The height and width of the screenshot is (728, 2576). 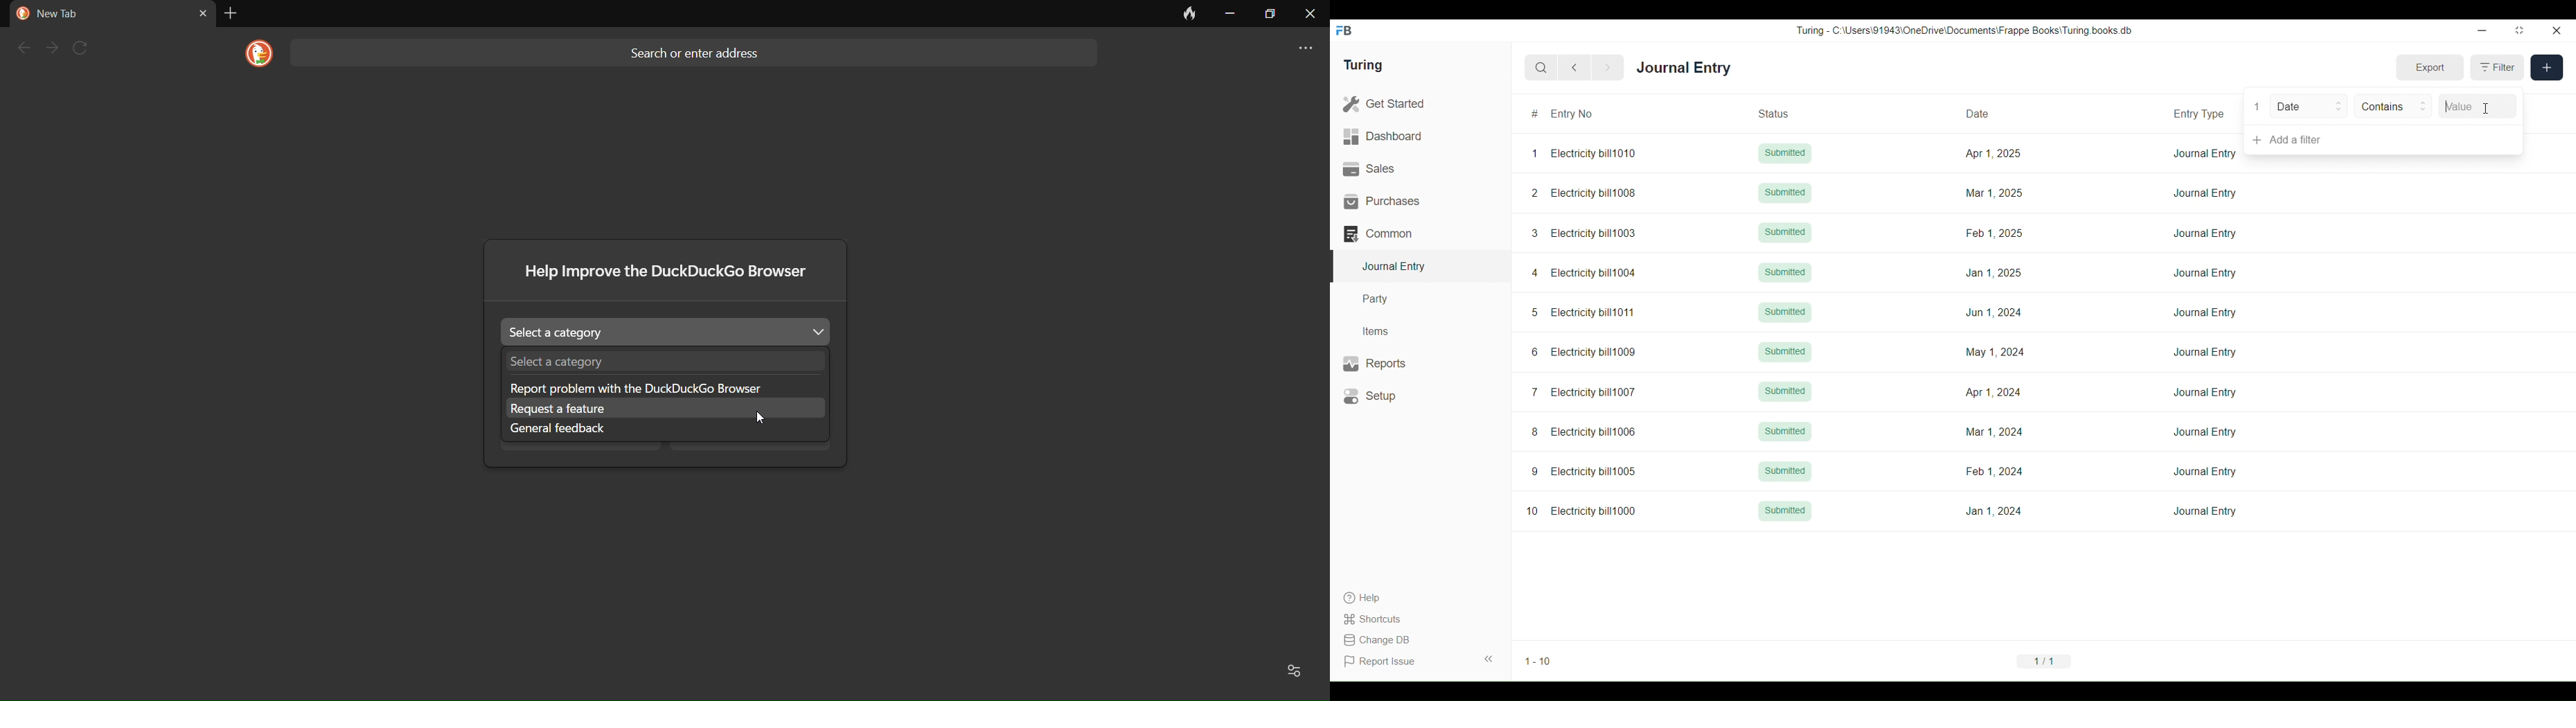 What do you see at coordinates (1994, 312) in the screenshot?
I see `Jun 1, 2024` at bounding box center [1994, 312].